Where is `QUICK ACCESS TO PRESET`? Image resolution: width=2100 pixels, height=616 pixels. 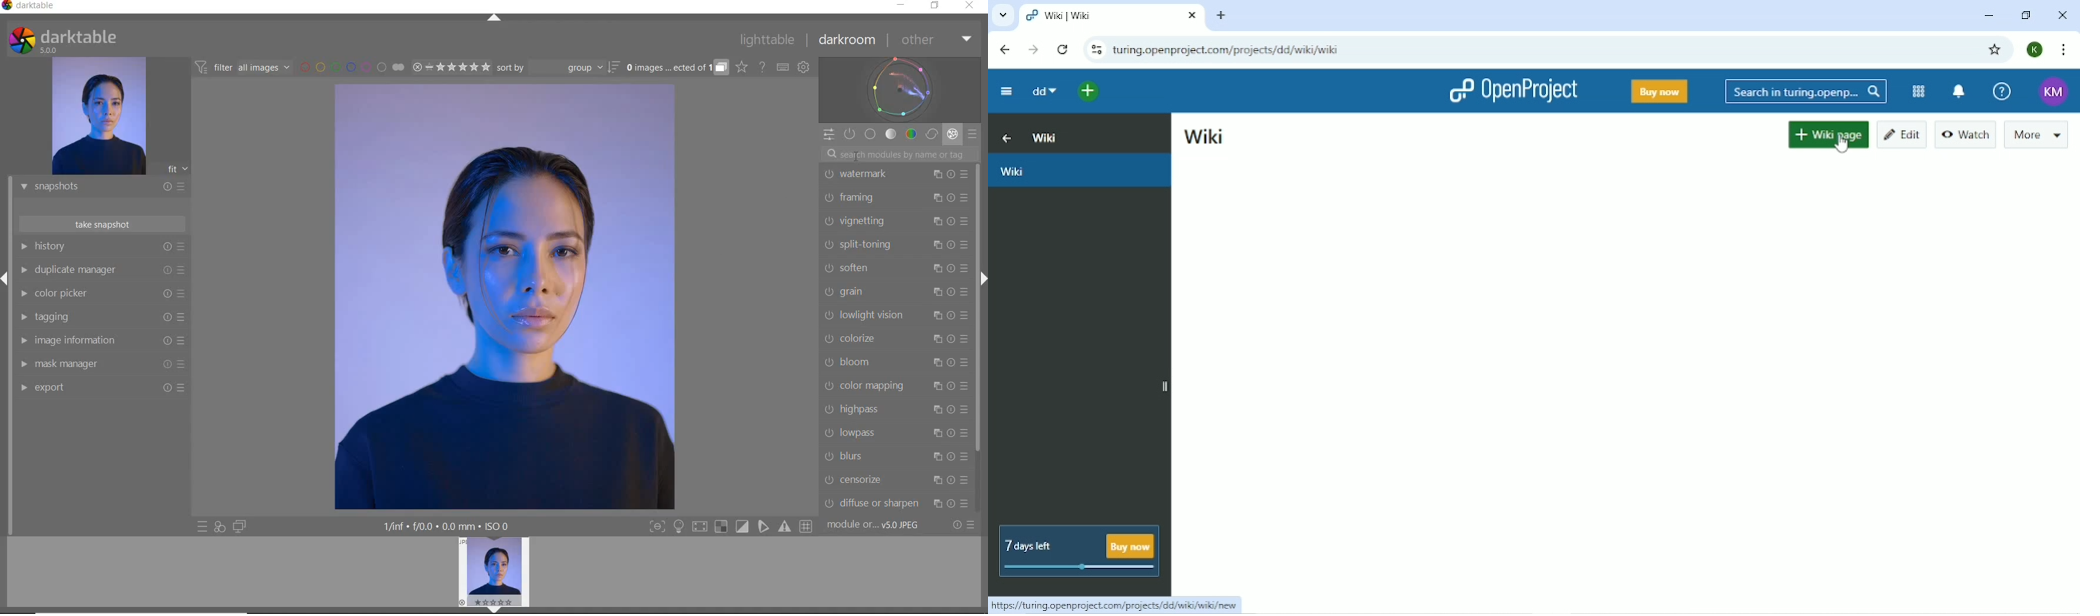 QUICK ACCESS TO PRESET is located at coordinates (203, 528).